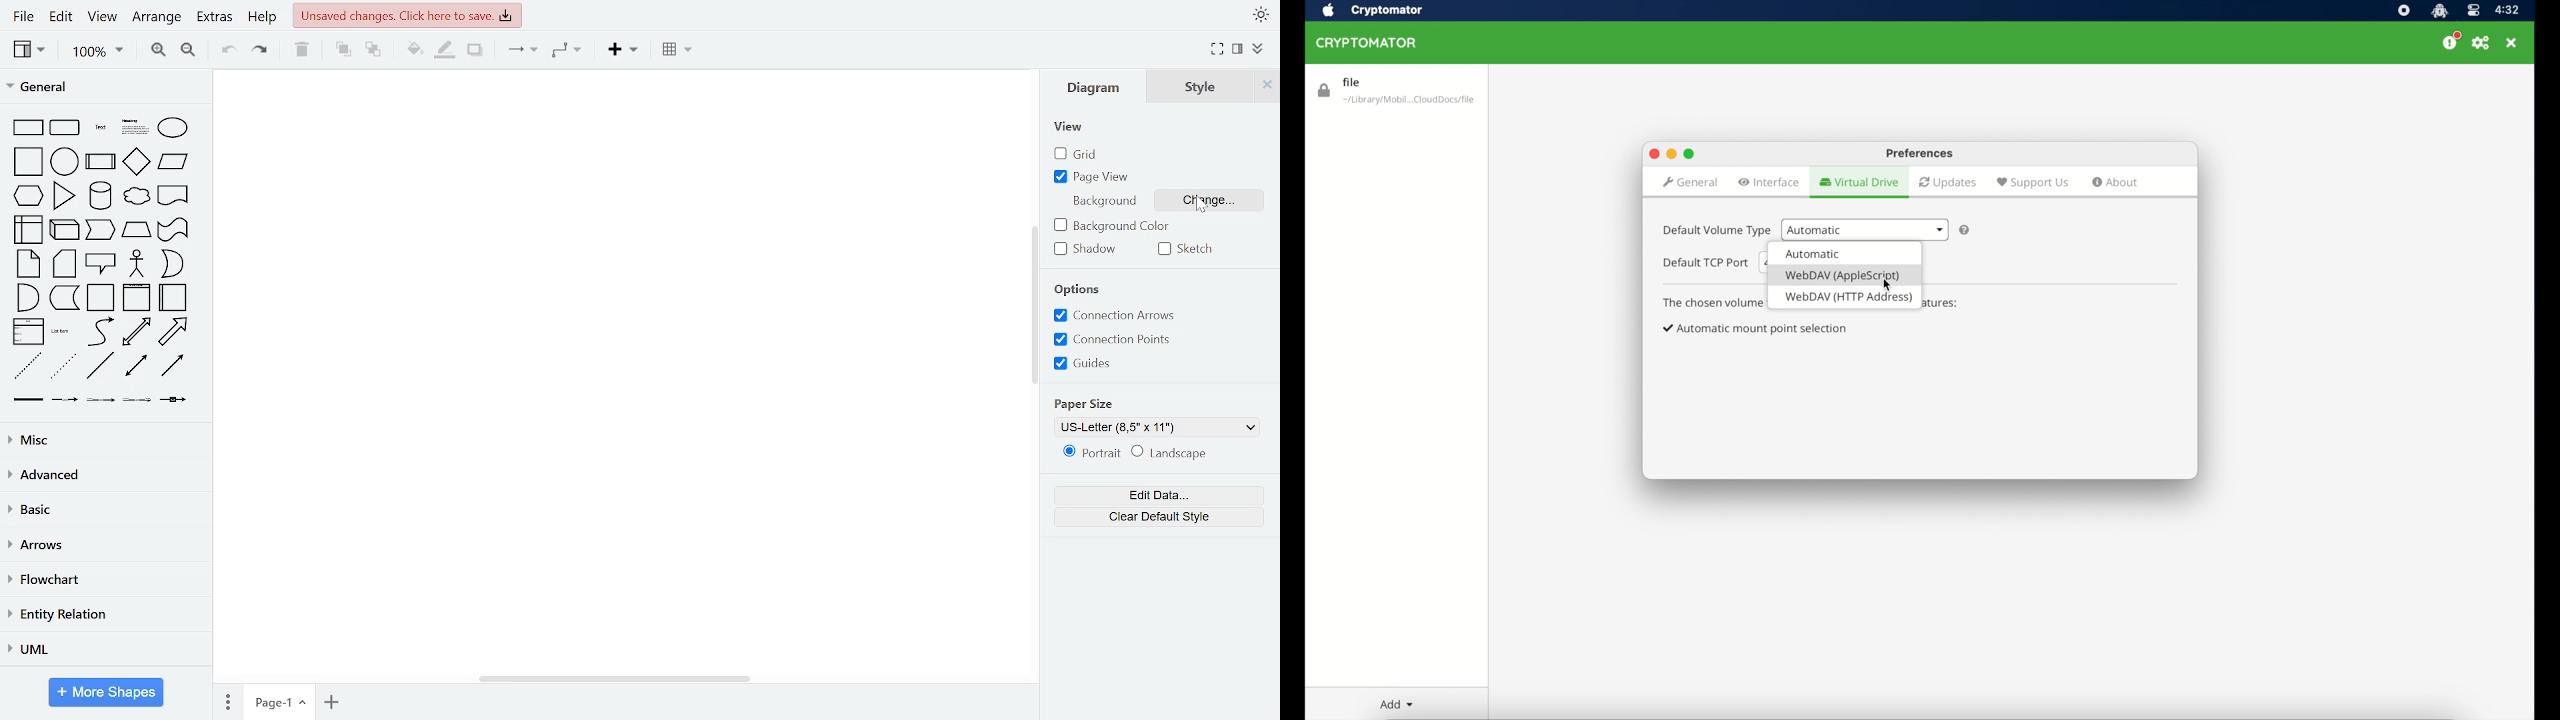  What do you see at coordinates (27, 330) in the screenshot?
I see `general shapes` at bounding box center [27, 330].